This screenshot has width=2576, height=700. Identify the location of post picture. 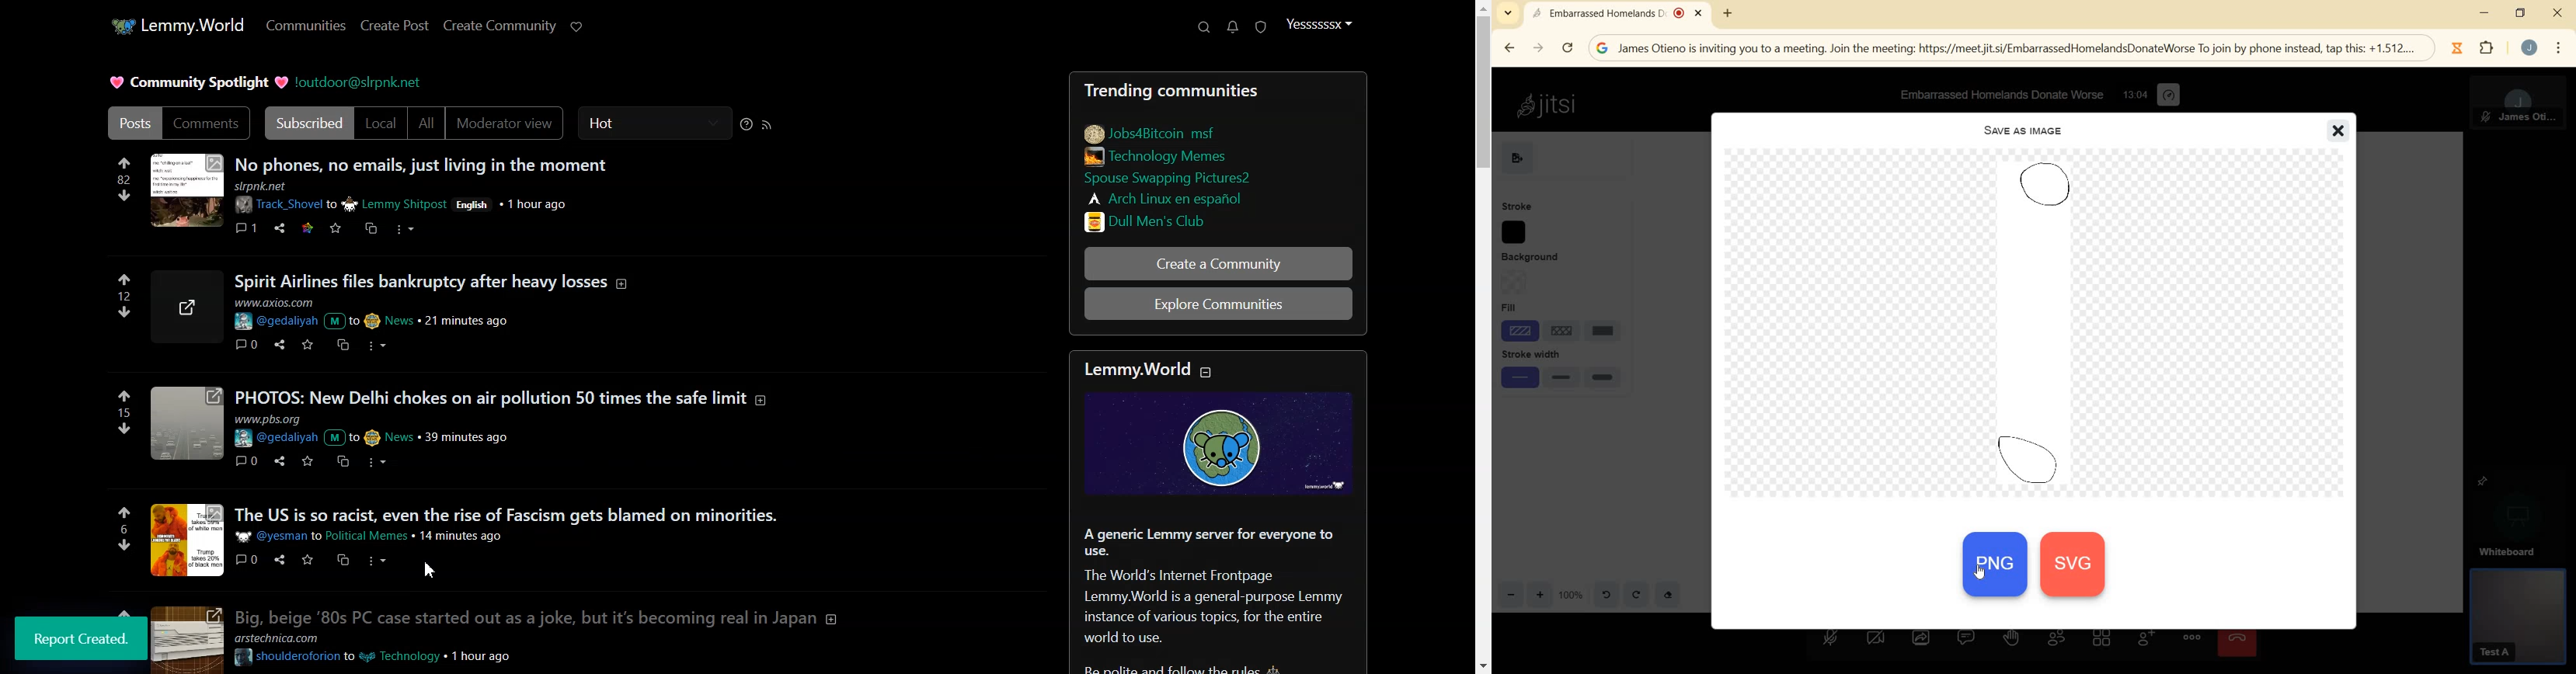
(188, 540).